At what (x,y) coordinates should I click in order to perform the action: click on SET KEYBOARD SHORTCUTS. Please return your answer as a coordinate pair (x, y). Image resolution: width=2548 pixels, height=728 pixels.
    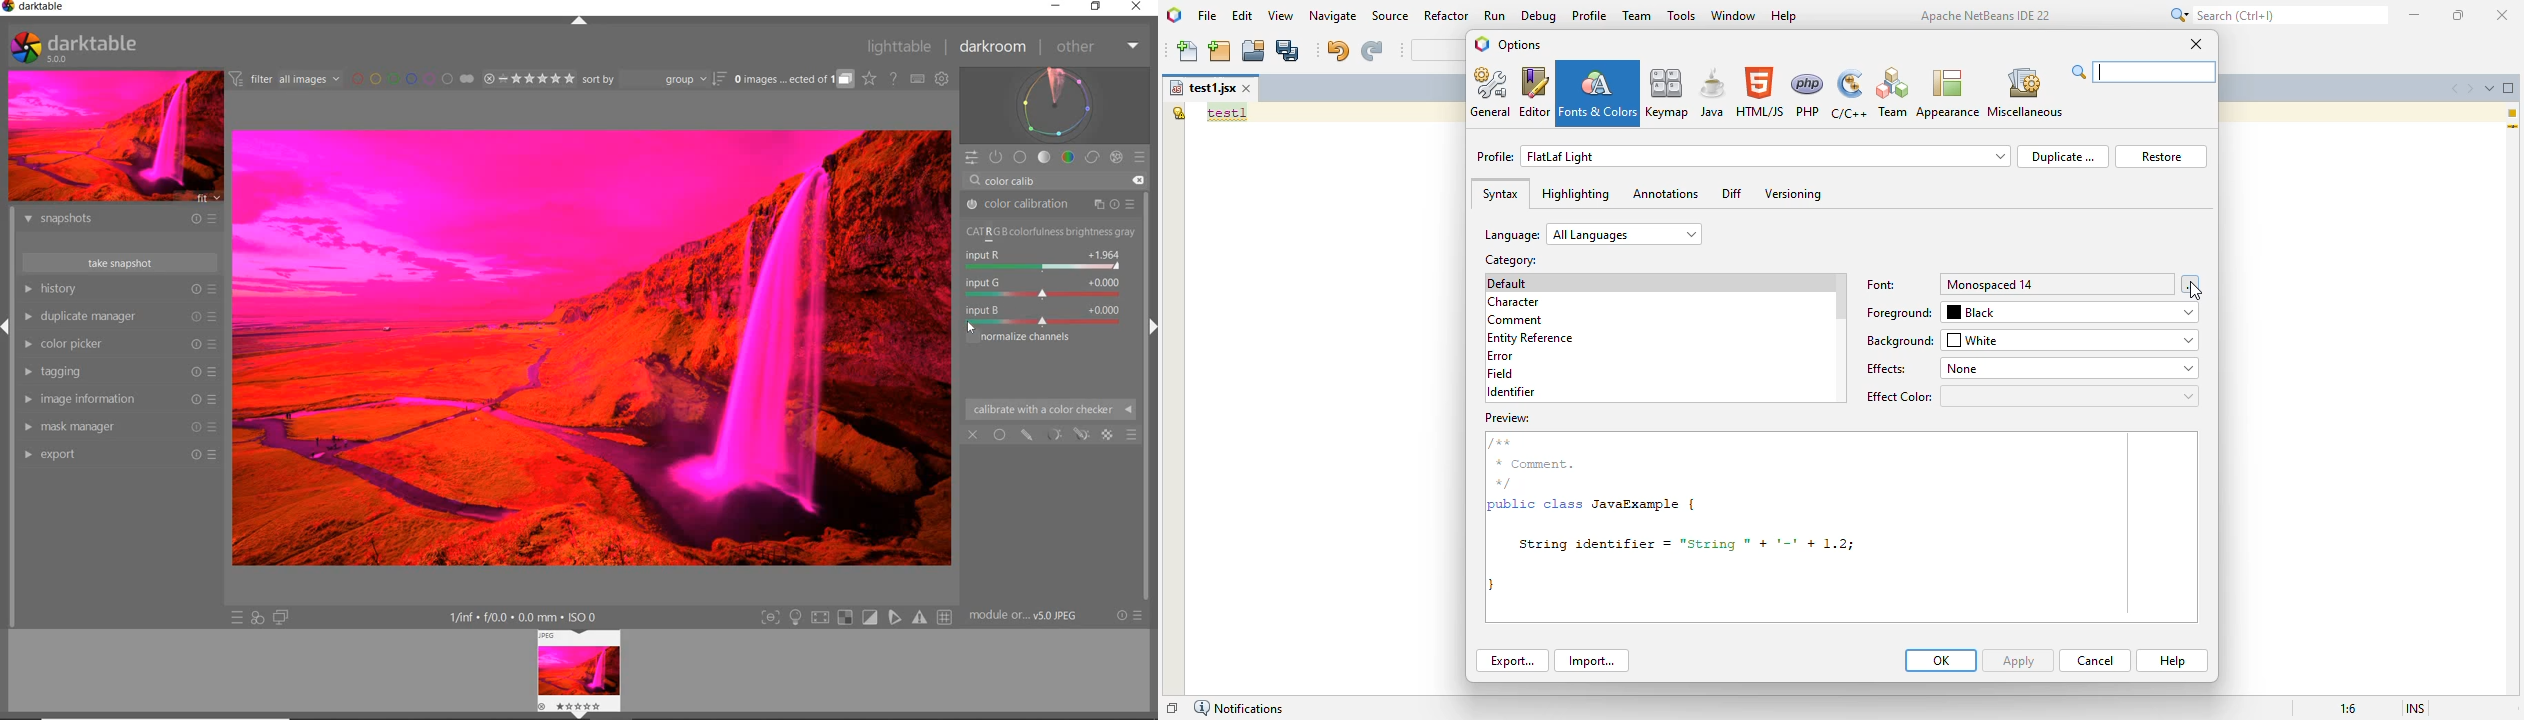
    Looking at the image, I should click on (919, 79).